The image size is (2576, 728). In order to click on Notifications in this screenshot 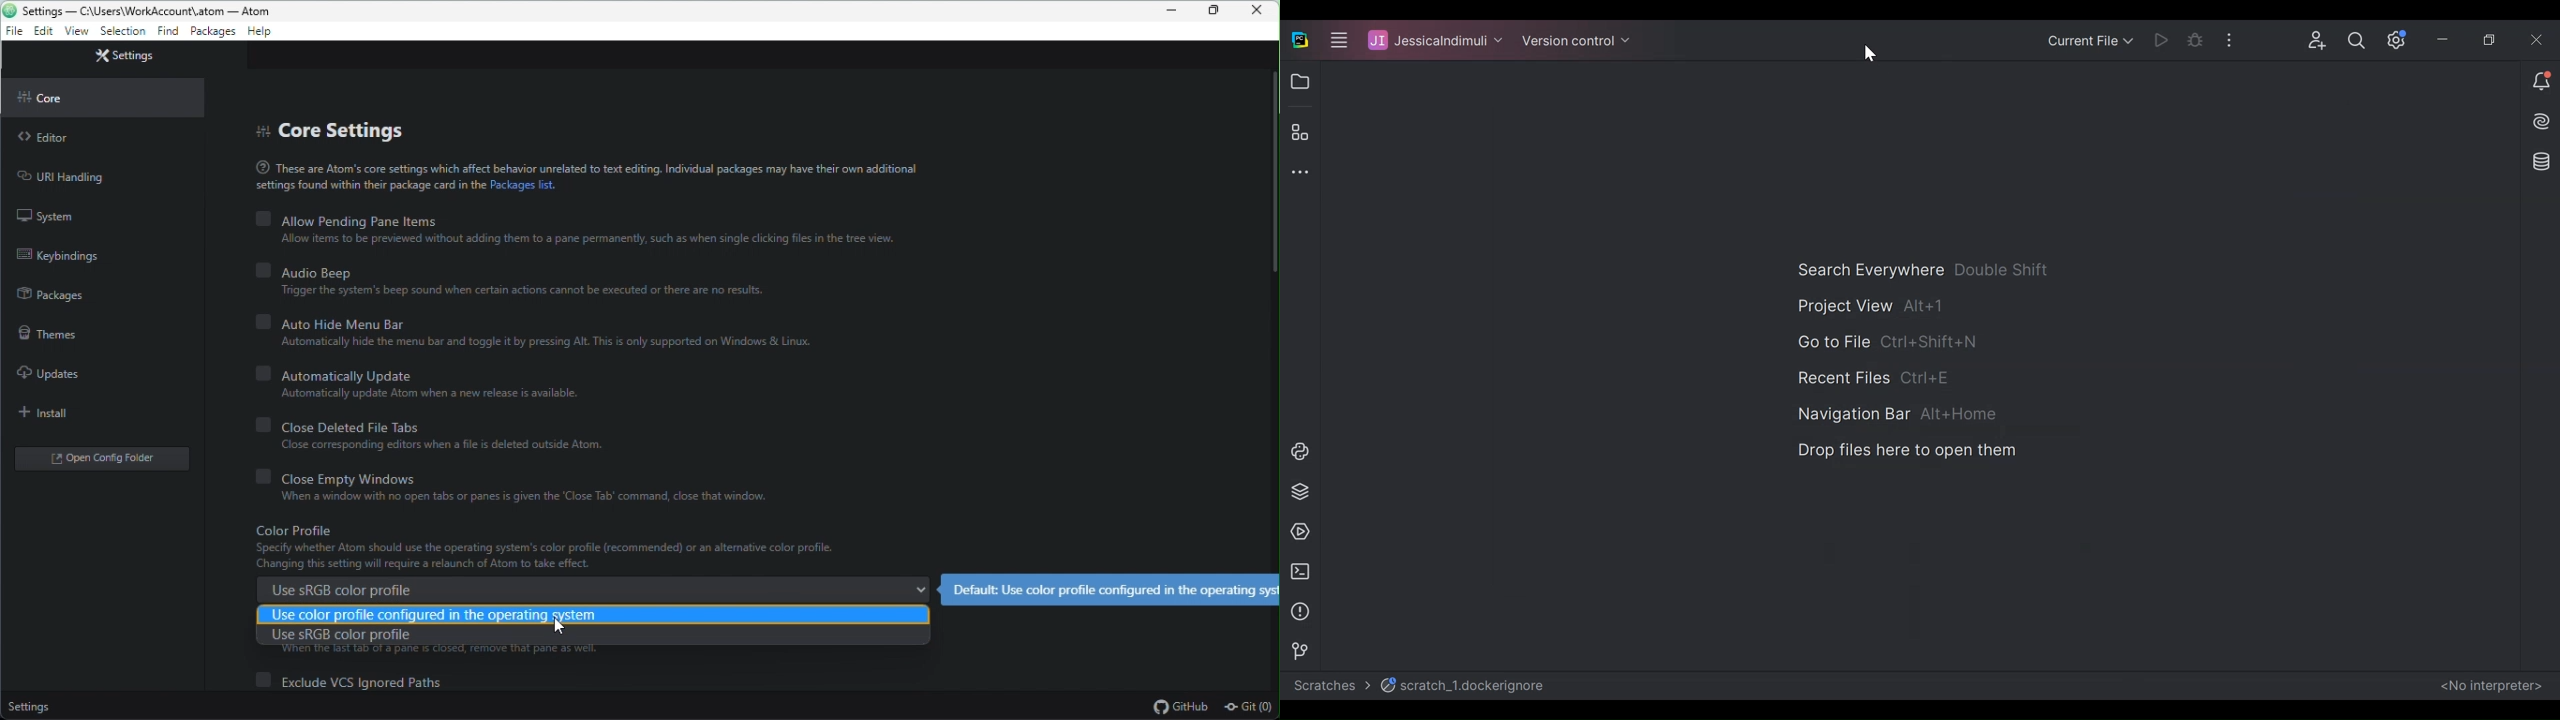, I will do `click(2540, 86)`.